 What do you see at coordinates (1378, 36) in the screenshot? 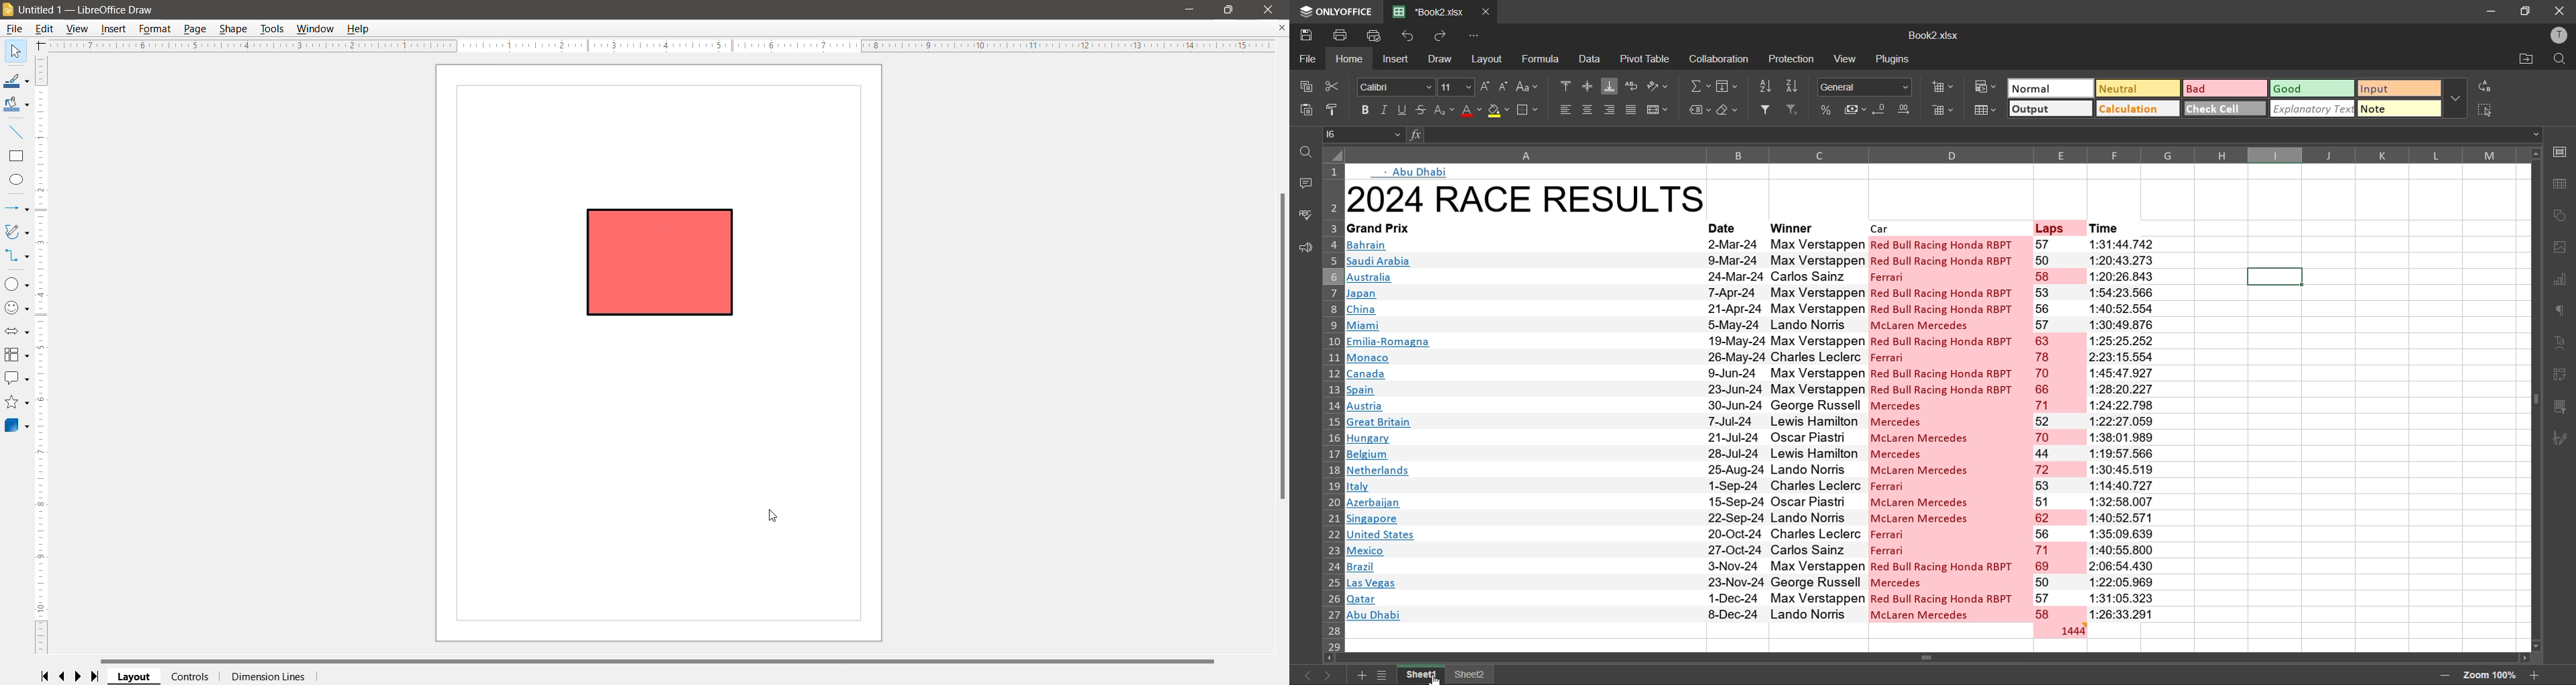
I see `quick print` at bounding box center [1378, 36].